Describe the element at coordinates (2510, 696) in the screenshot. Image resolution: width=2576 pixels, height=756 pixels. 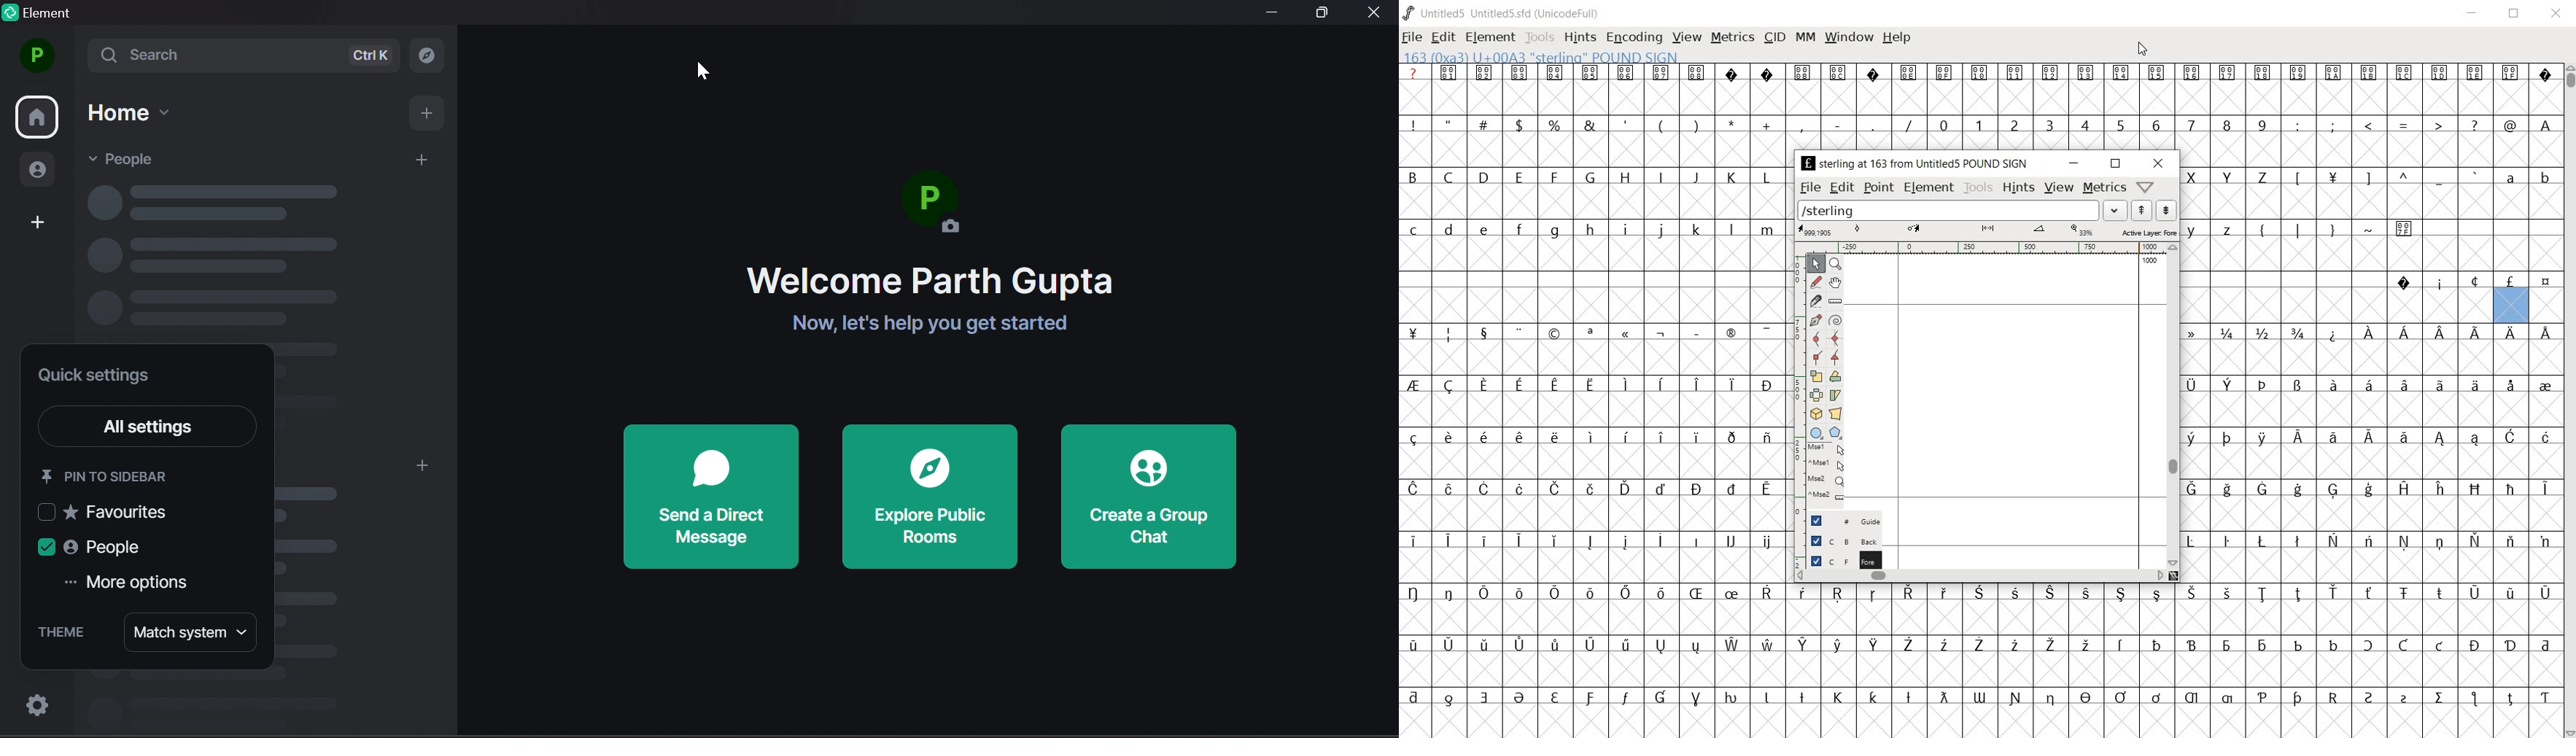
I see `Symbol` at that location.